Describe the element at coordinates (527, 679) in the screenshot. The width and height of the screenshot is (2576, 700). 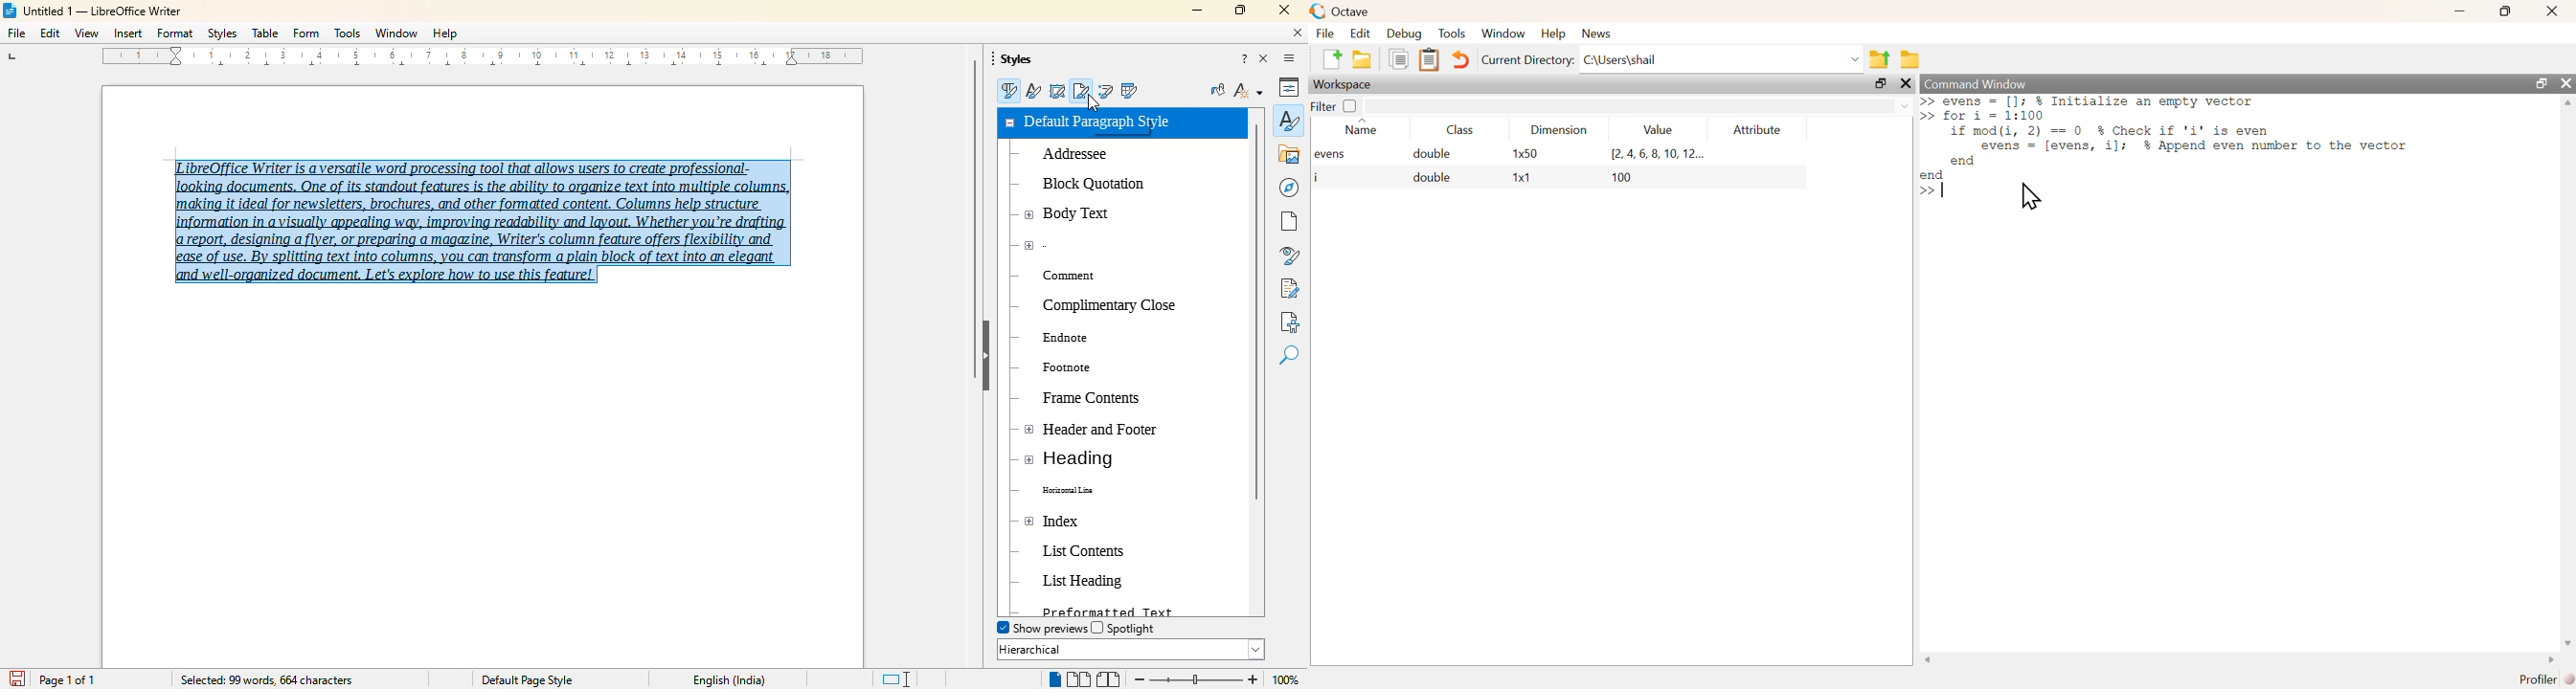
I see `Default page style` at that location.